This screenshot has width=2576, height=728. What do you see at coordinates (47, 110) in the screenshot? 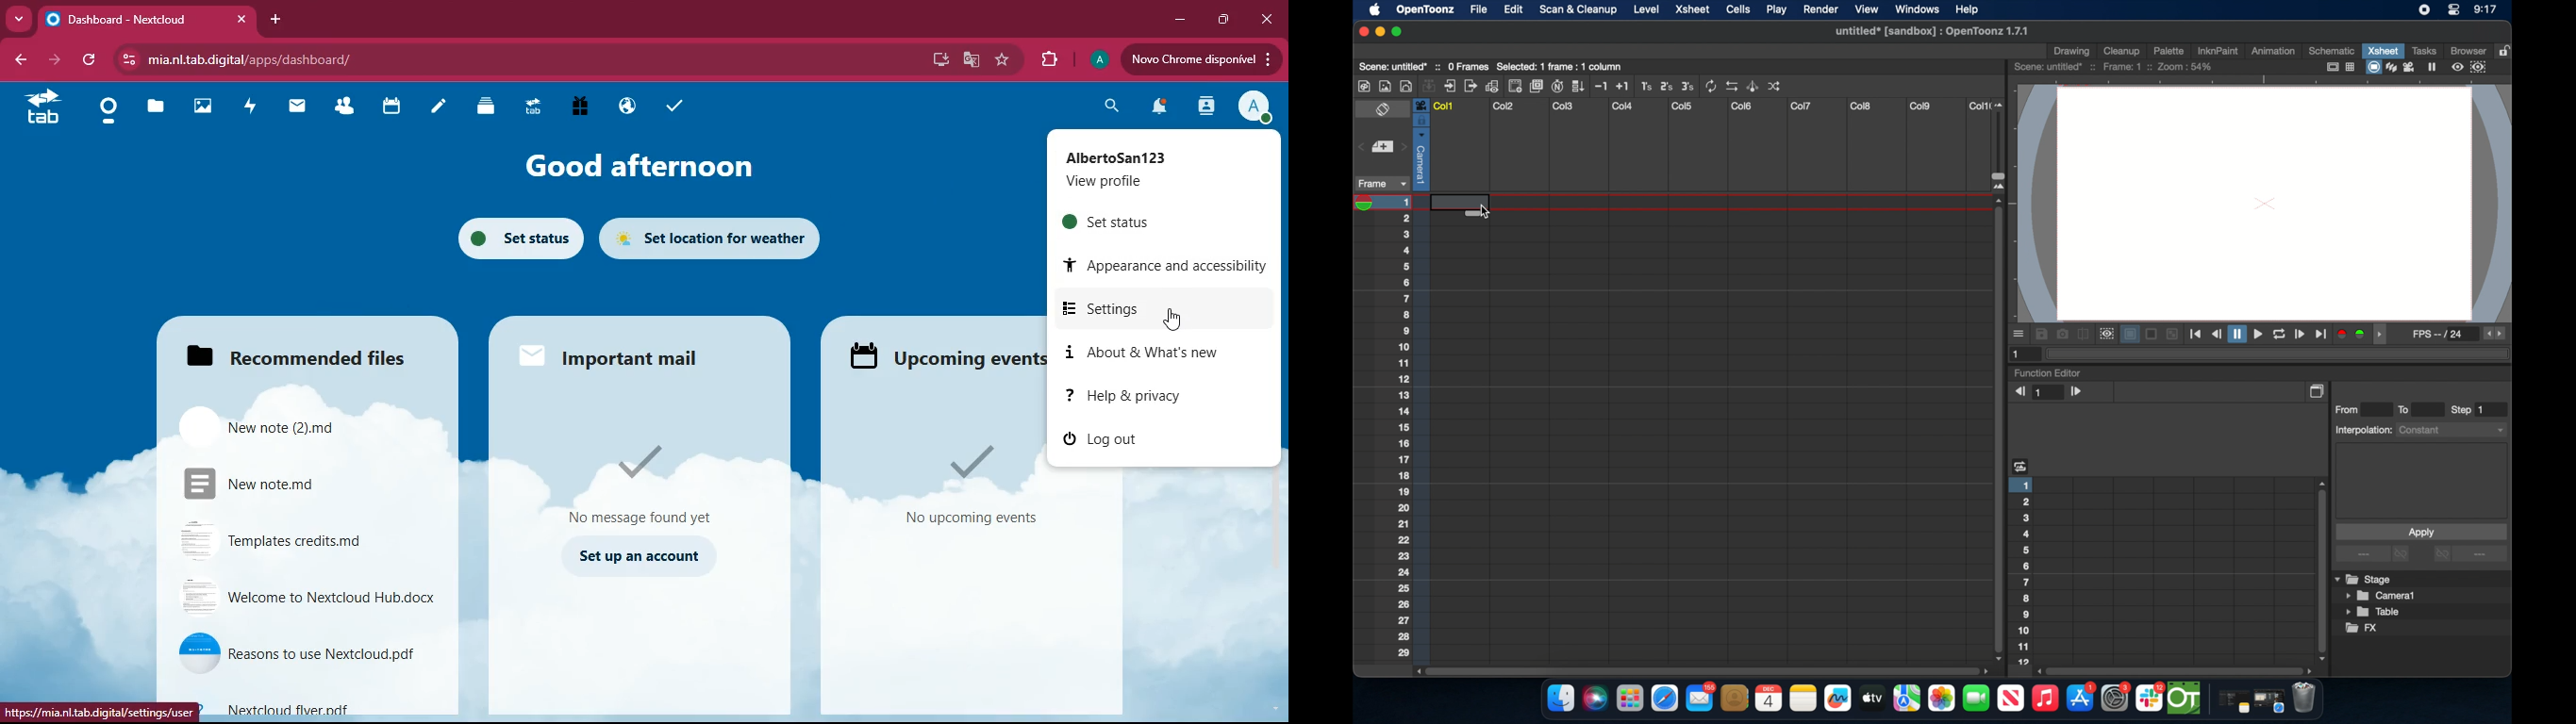
I see `tab` at bounding box center [47, 110].